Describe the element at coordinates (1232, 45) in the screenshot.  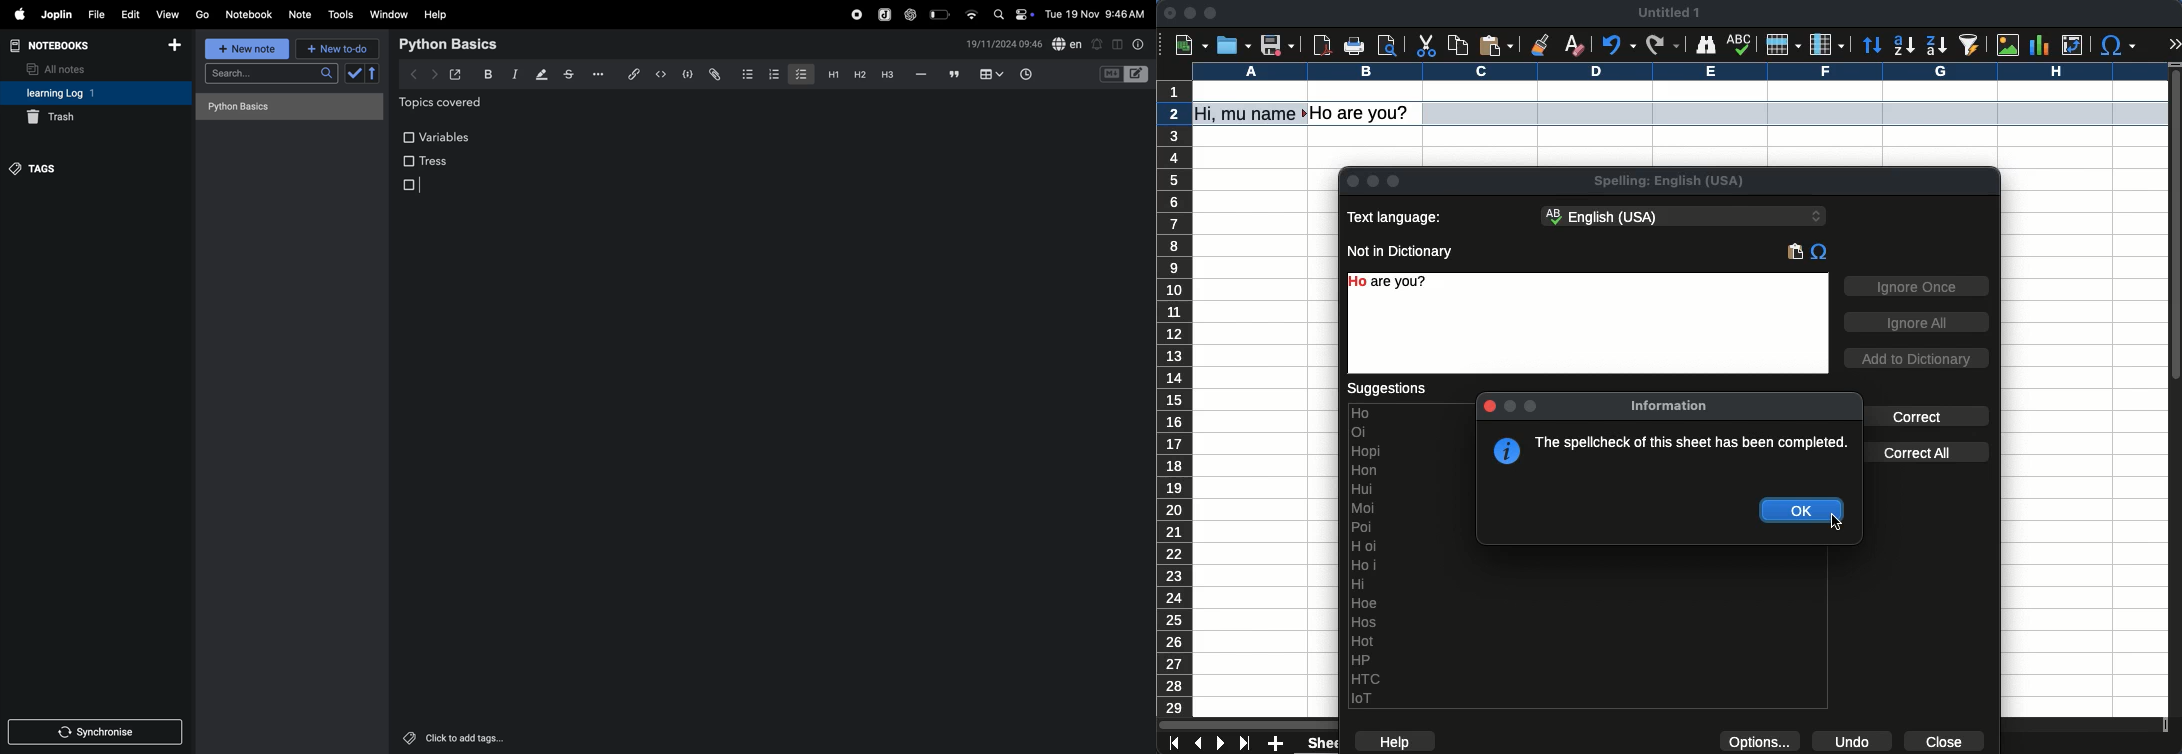
I see `open` at that location.